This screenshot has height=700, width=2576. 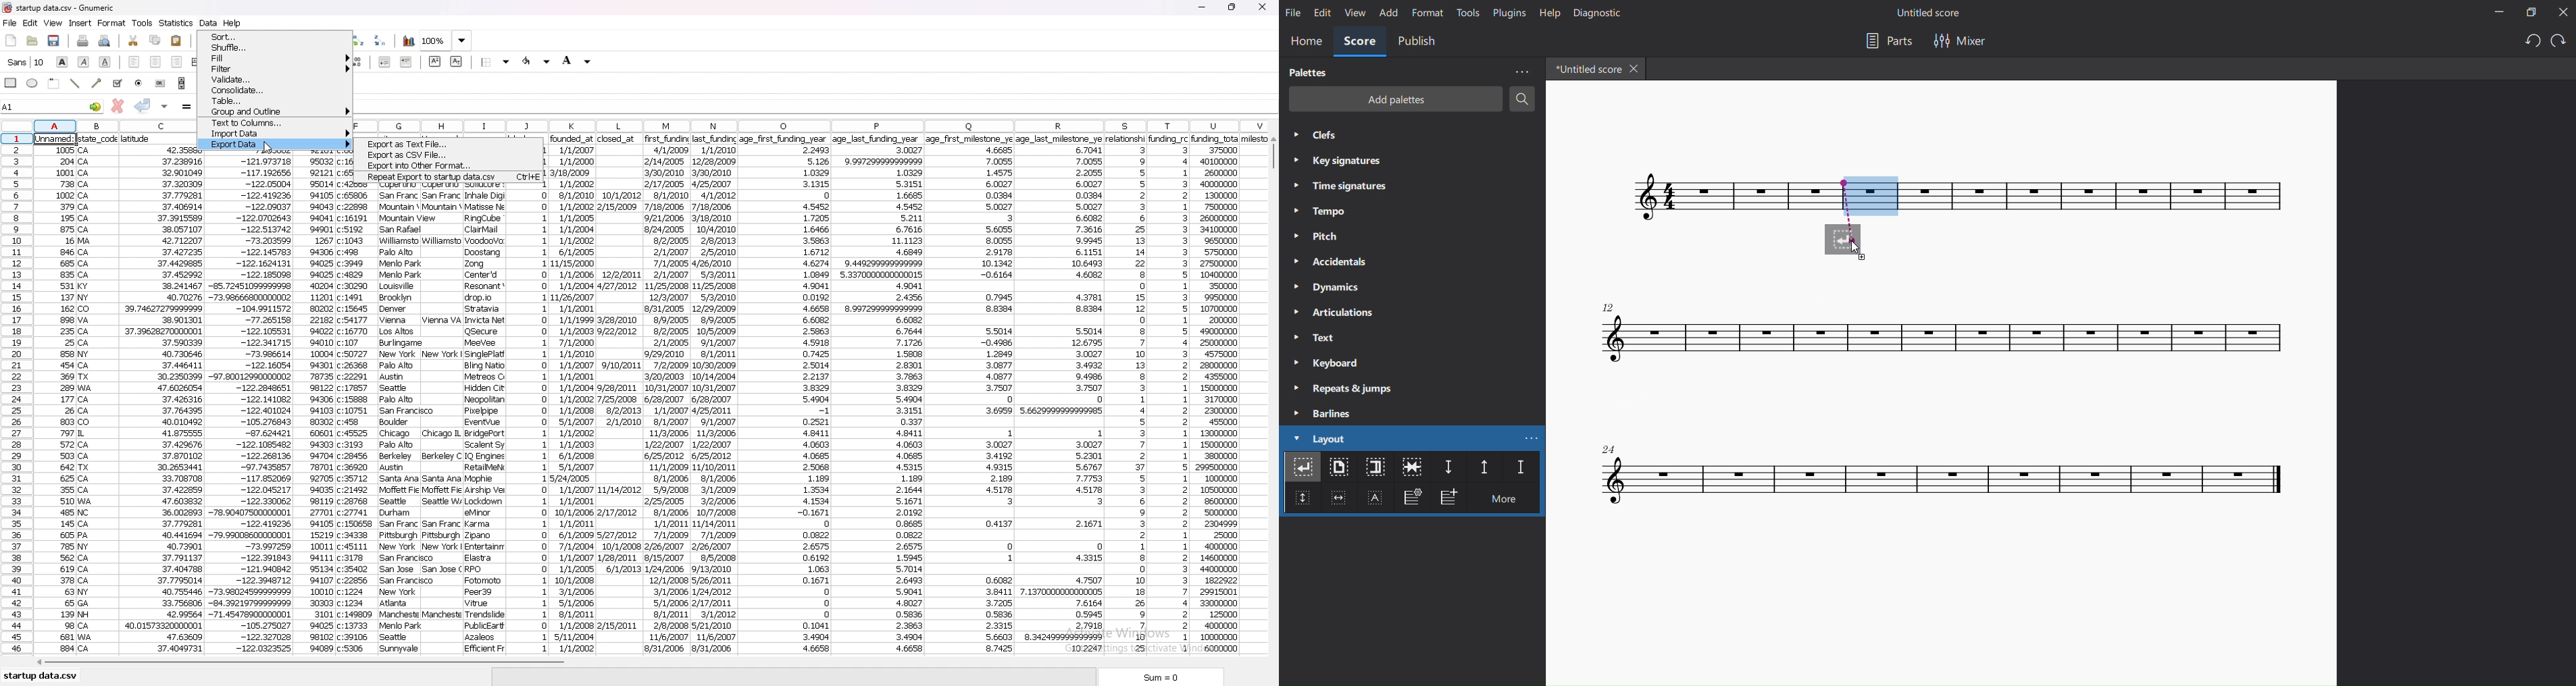 I want to click on , so click(x=99, y=394).